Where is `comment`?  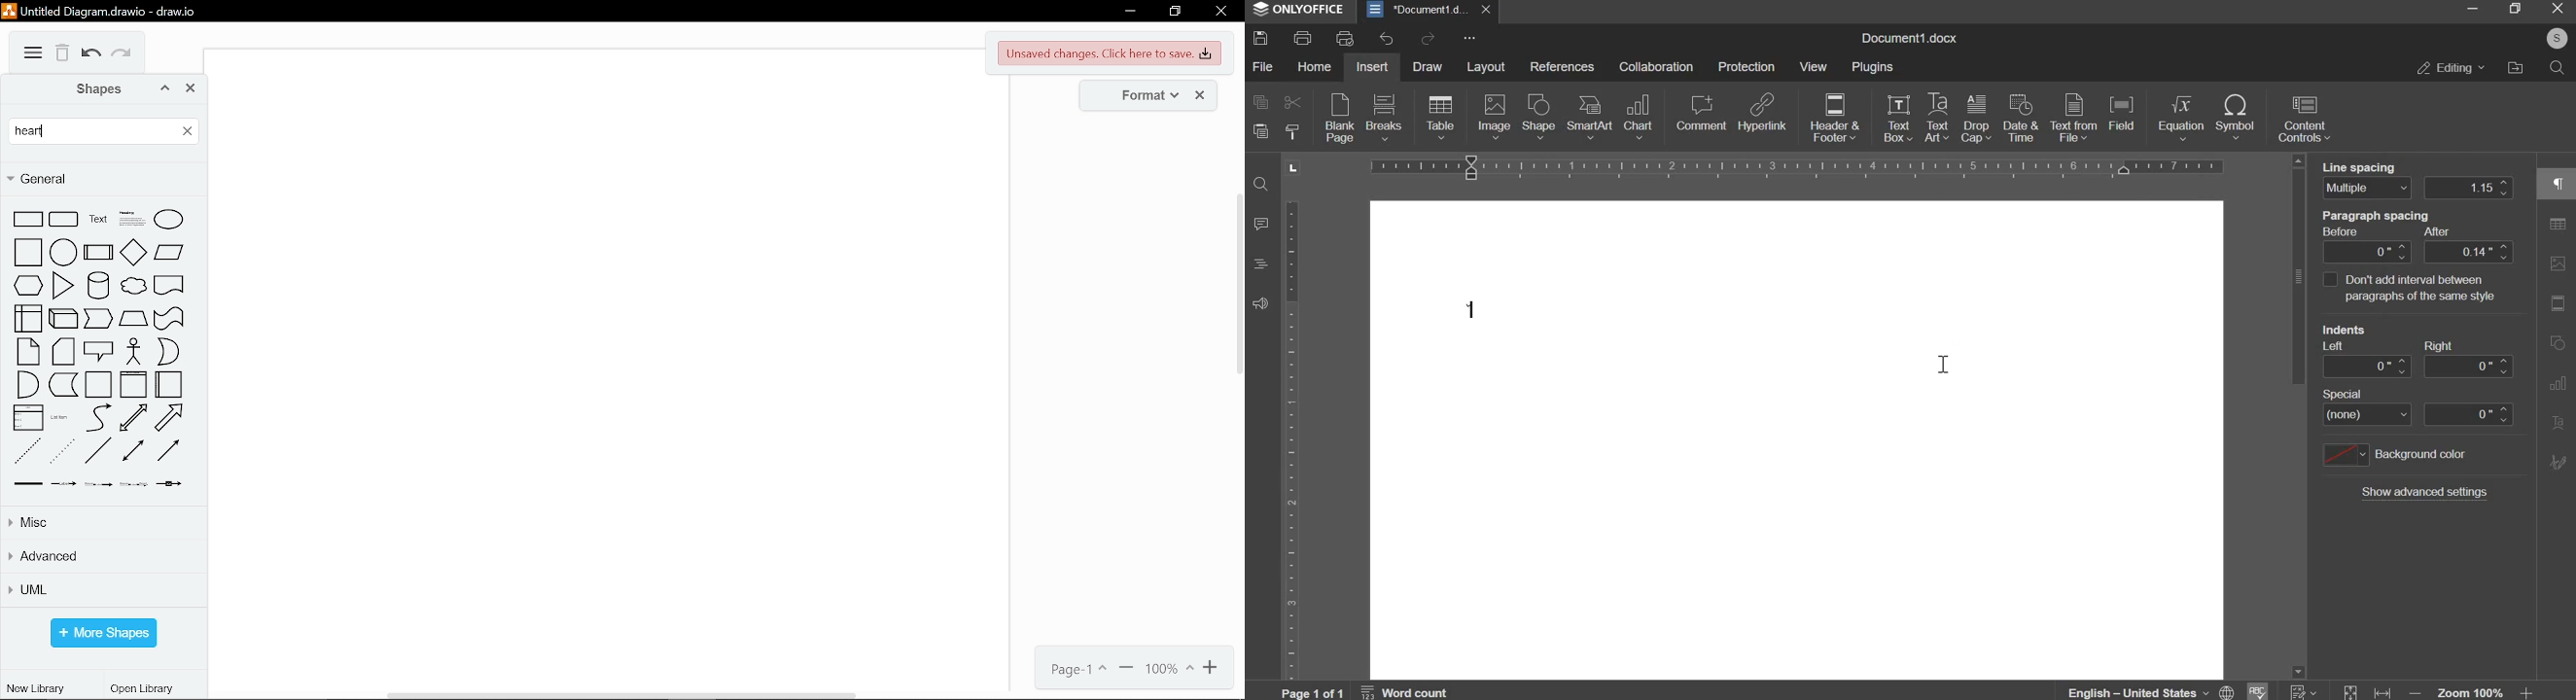 comment is located at coordinates (1702, 114).